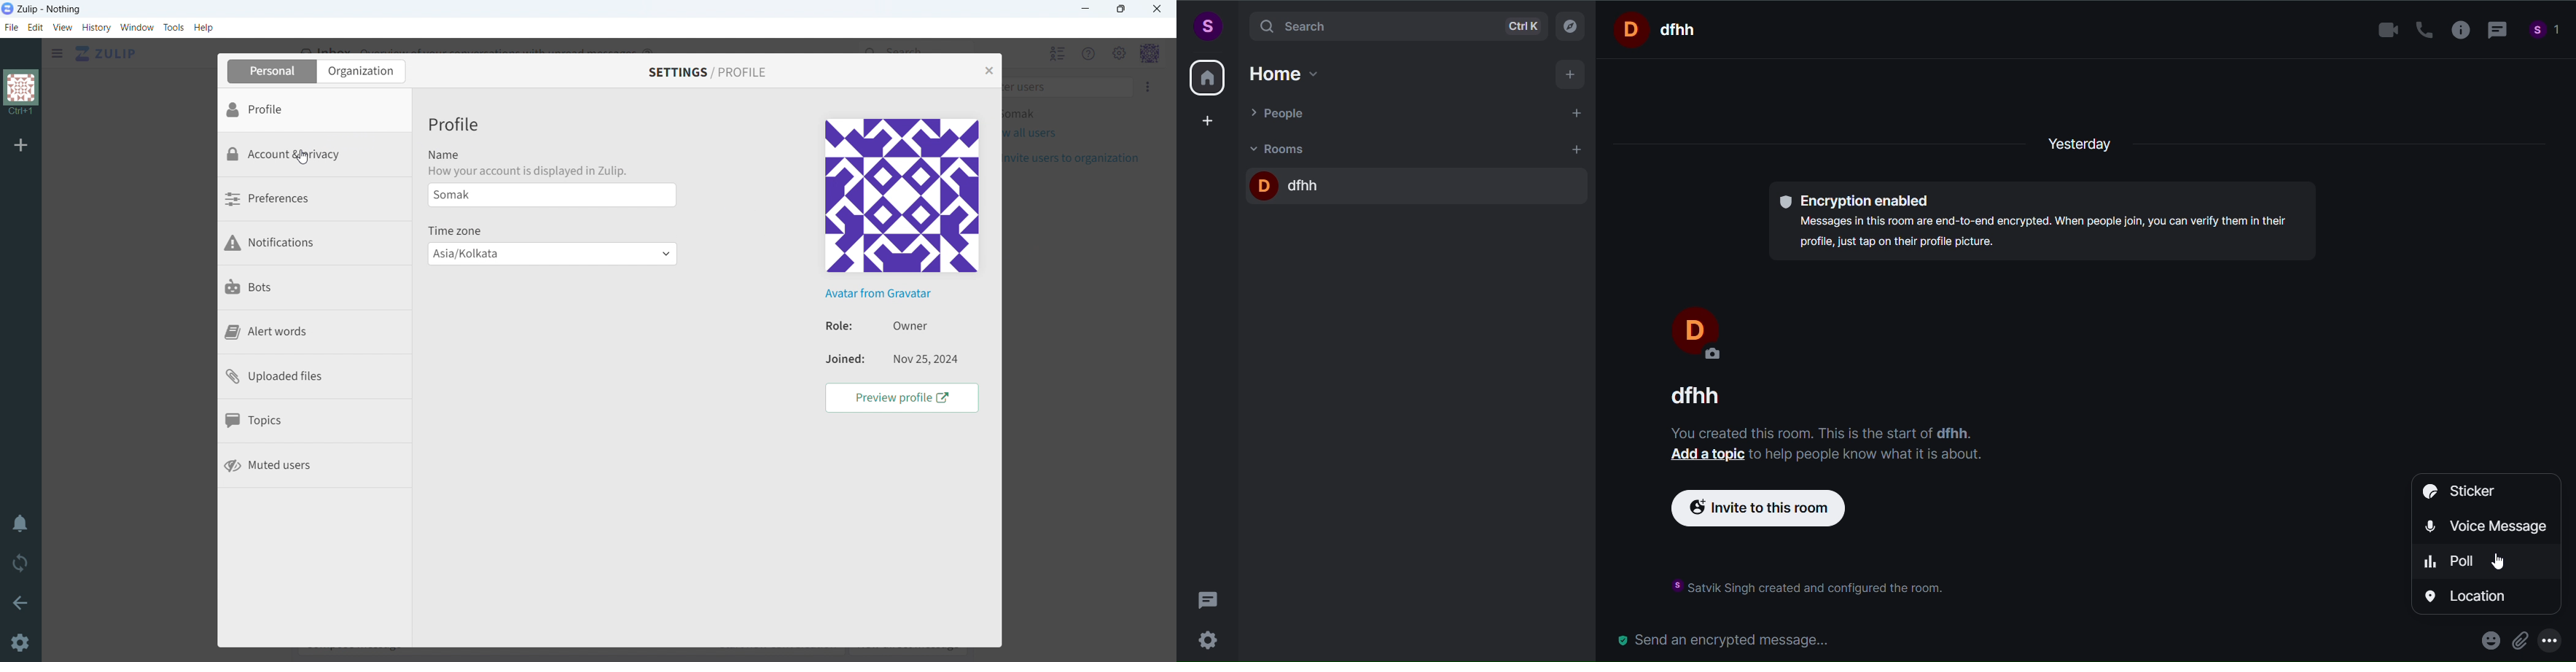 This screenshot has height=672, width=2576. What do you see at coordinates (1688, 395) in the screenshot?
I see `room name` at bounding box center [1688, 395].